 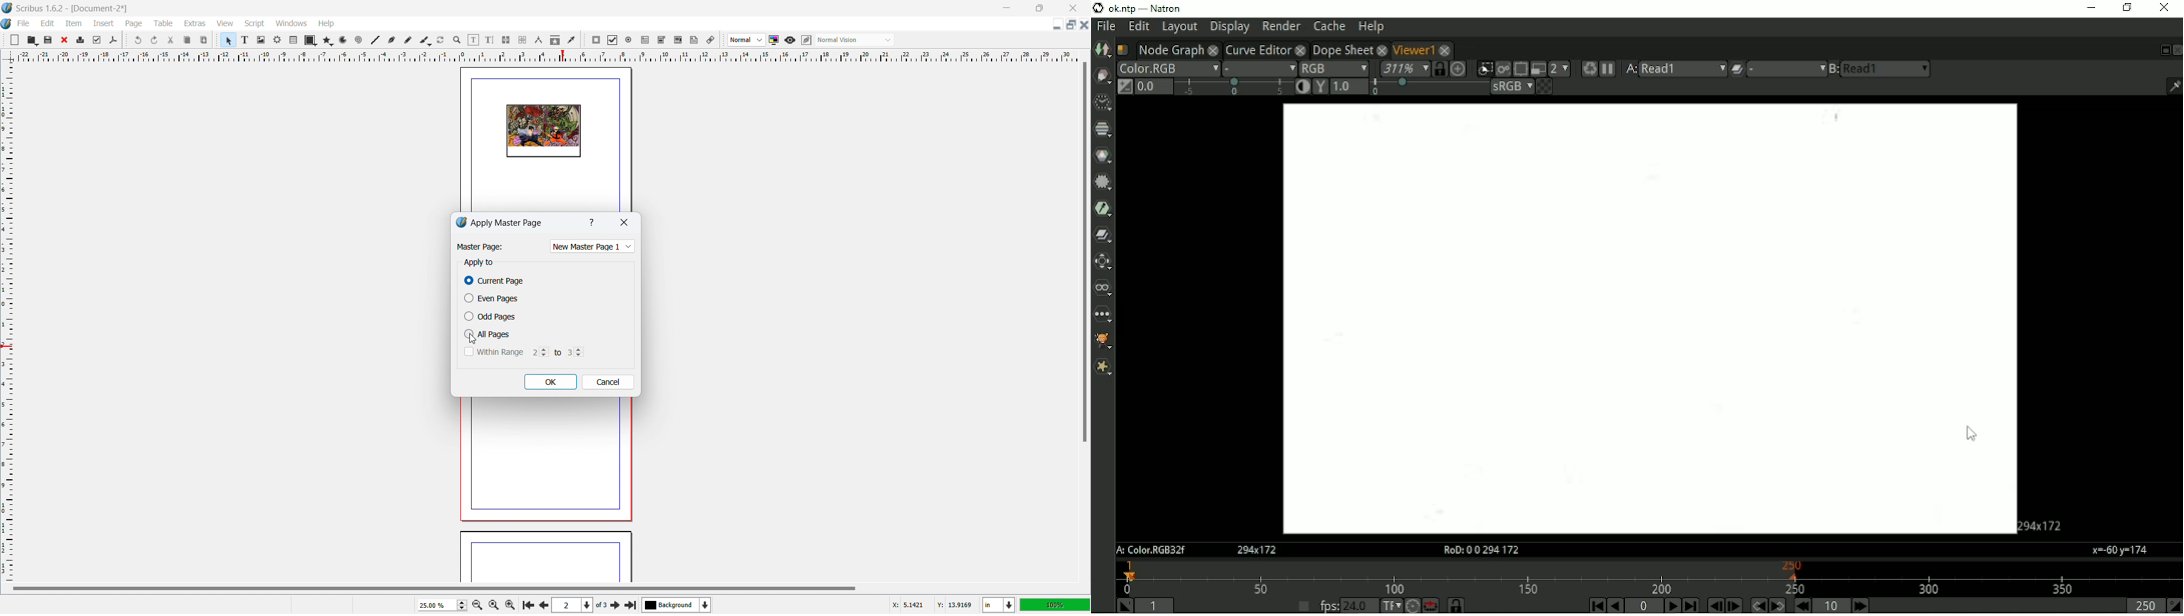 What do you see at coordinates (775, 40) in the screenshot?
I see `toggle color management system` at bounding box center [775, 40].